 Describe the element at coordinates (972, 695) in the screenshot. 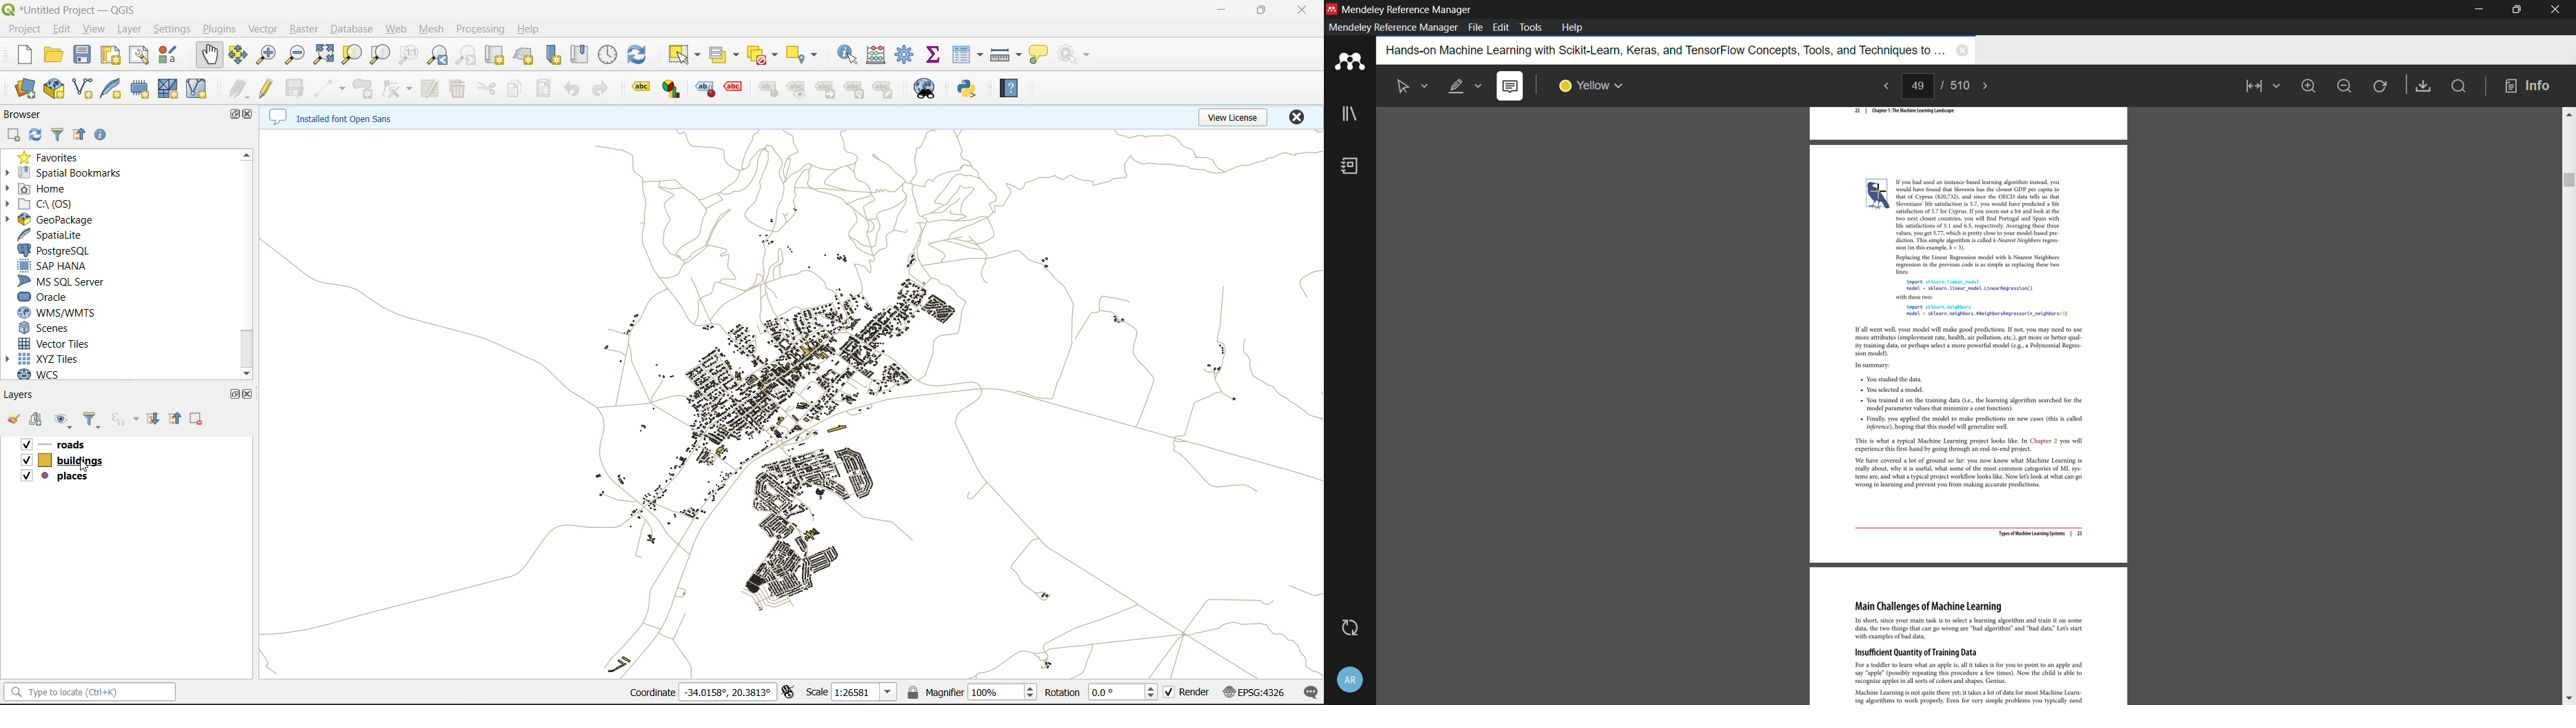

I see `magnifier` at that location.